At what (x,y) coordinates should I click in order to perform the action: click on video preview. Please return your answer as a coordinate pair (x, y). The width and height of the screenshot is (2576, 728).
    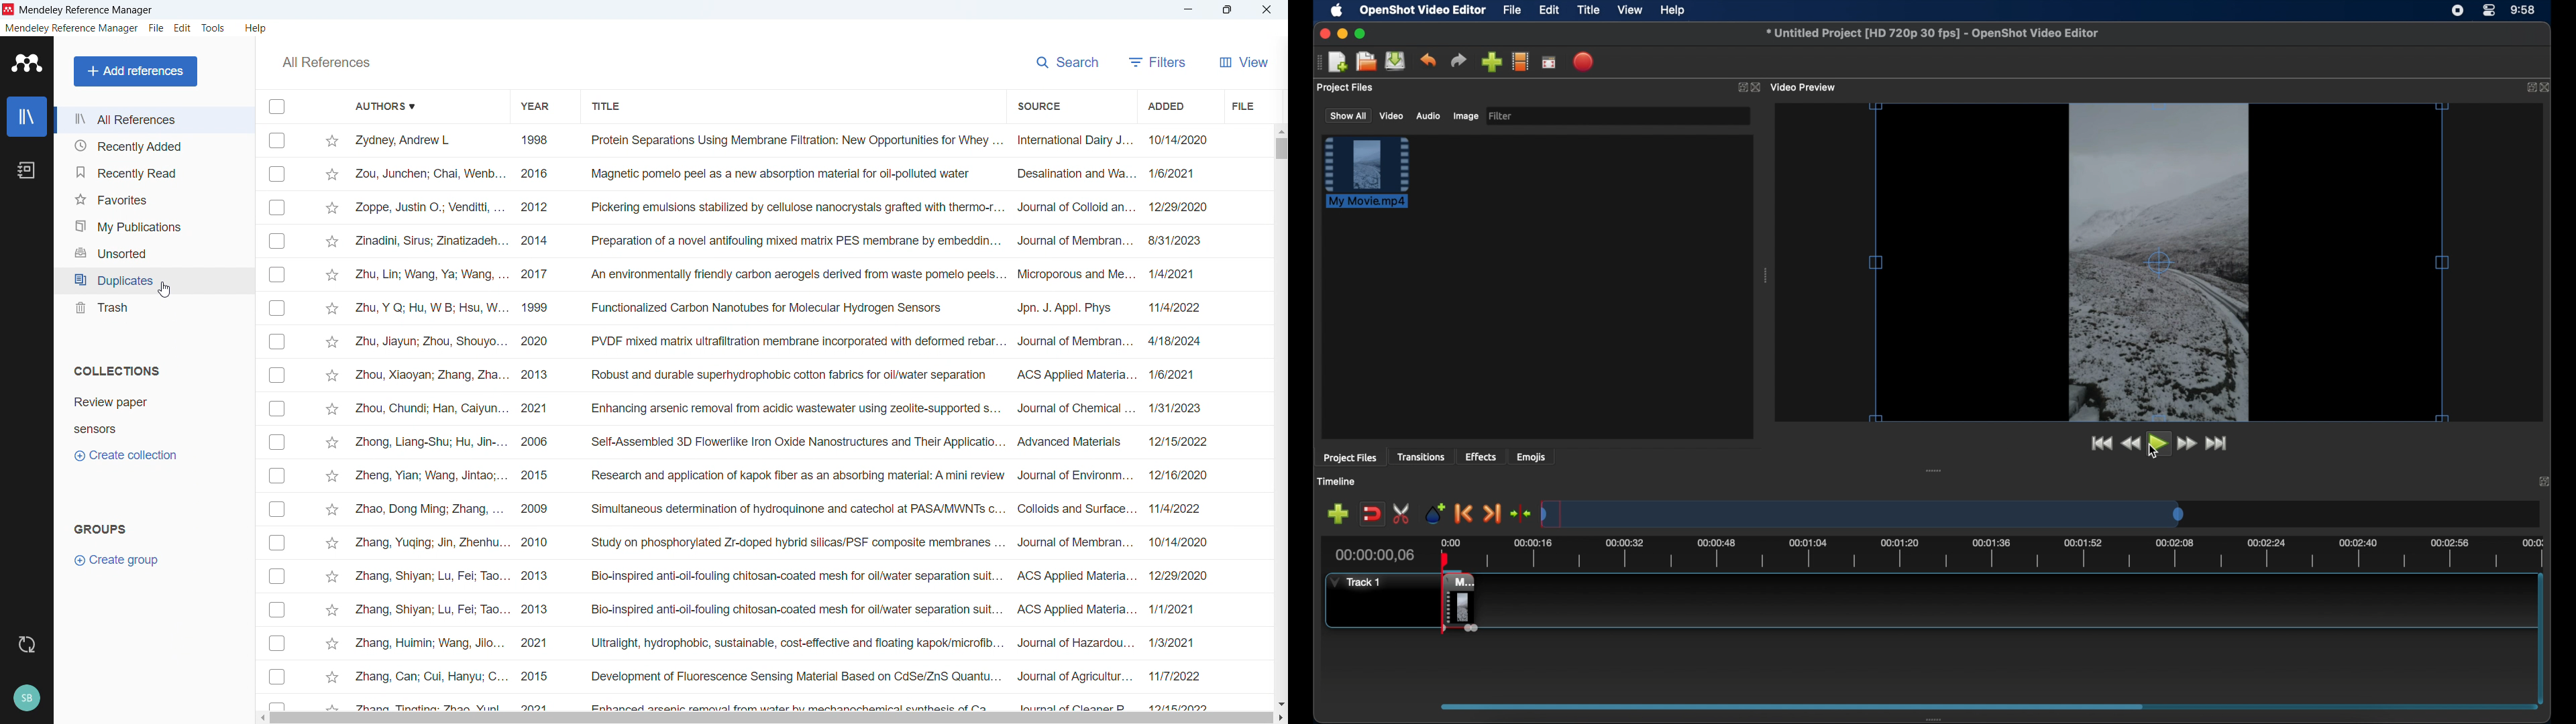
    Looking at the image, I should click on (1805, 88).